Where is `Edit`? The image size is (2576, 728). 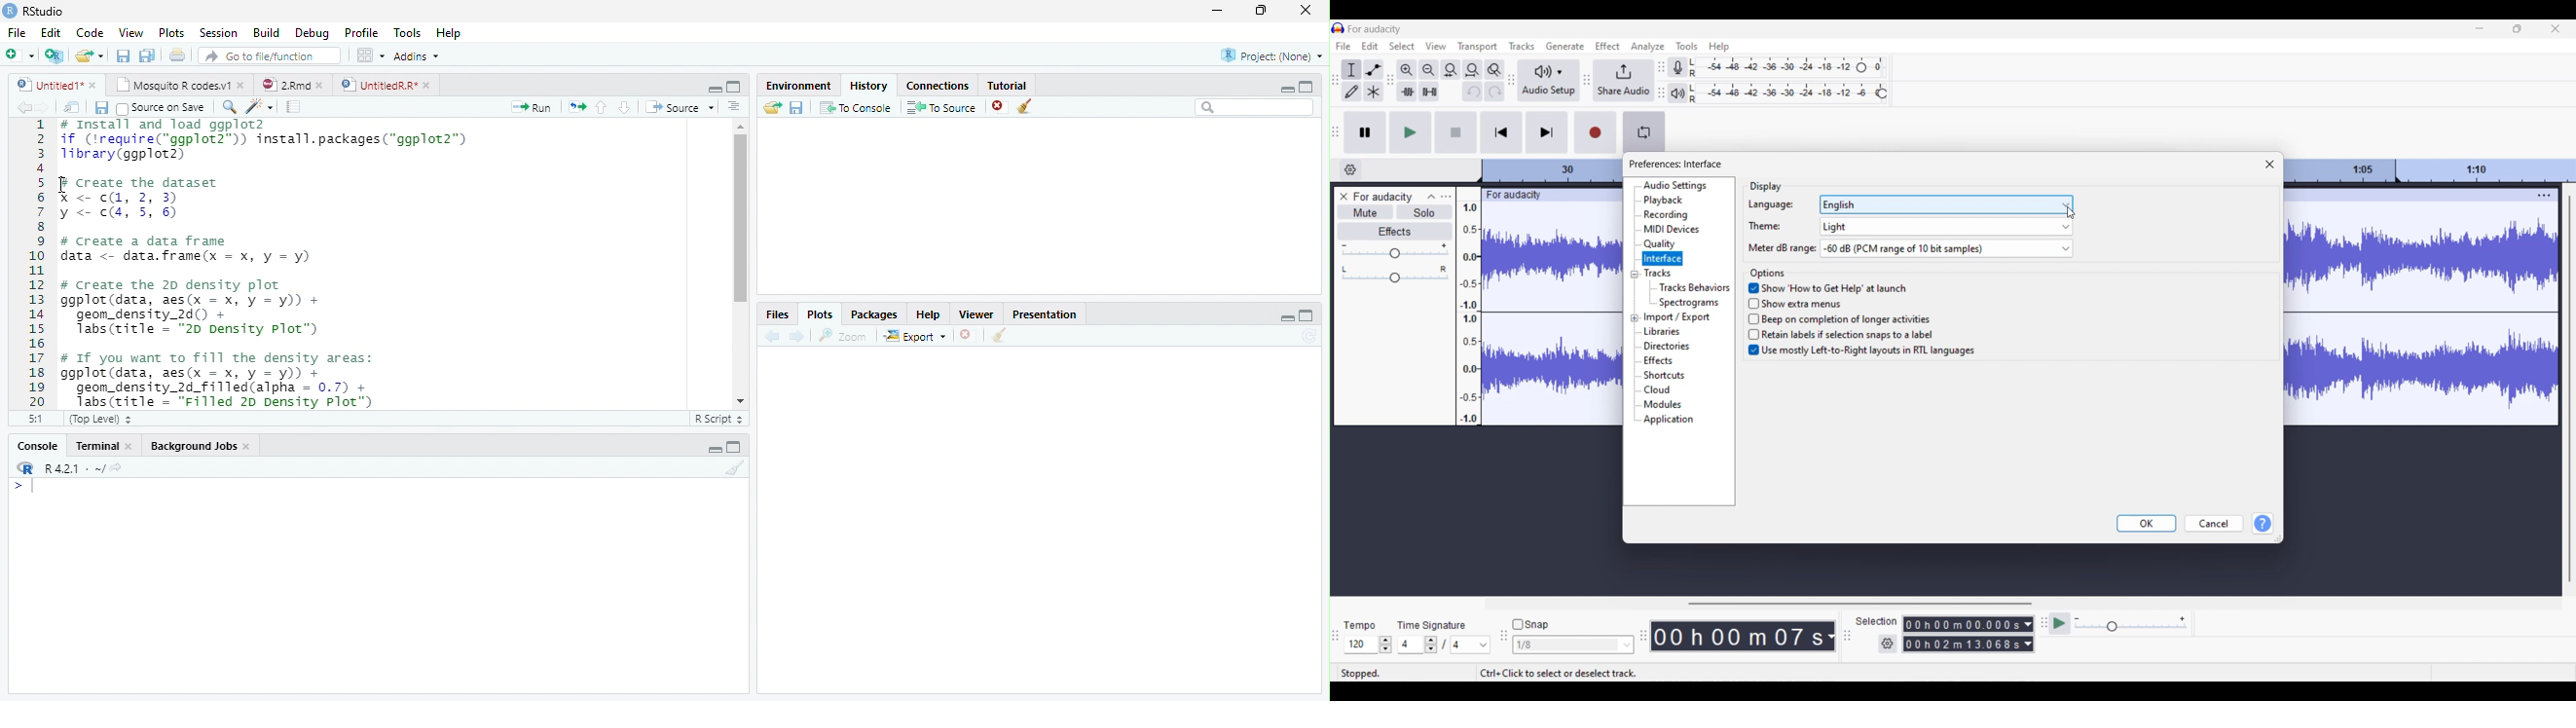 Edit is located at coordinates (51, 33).